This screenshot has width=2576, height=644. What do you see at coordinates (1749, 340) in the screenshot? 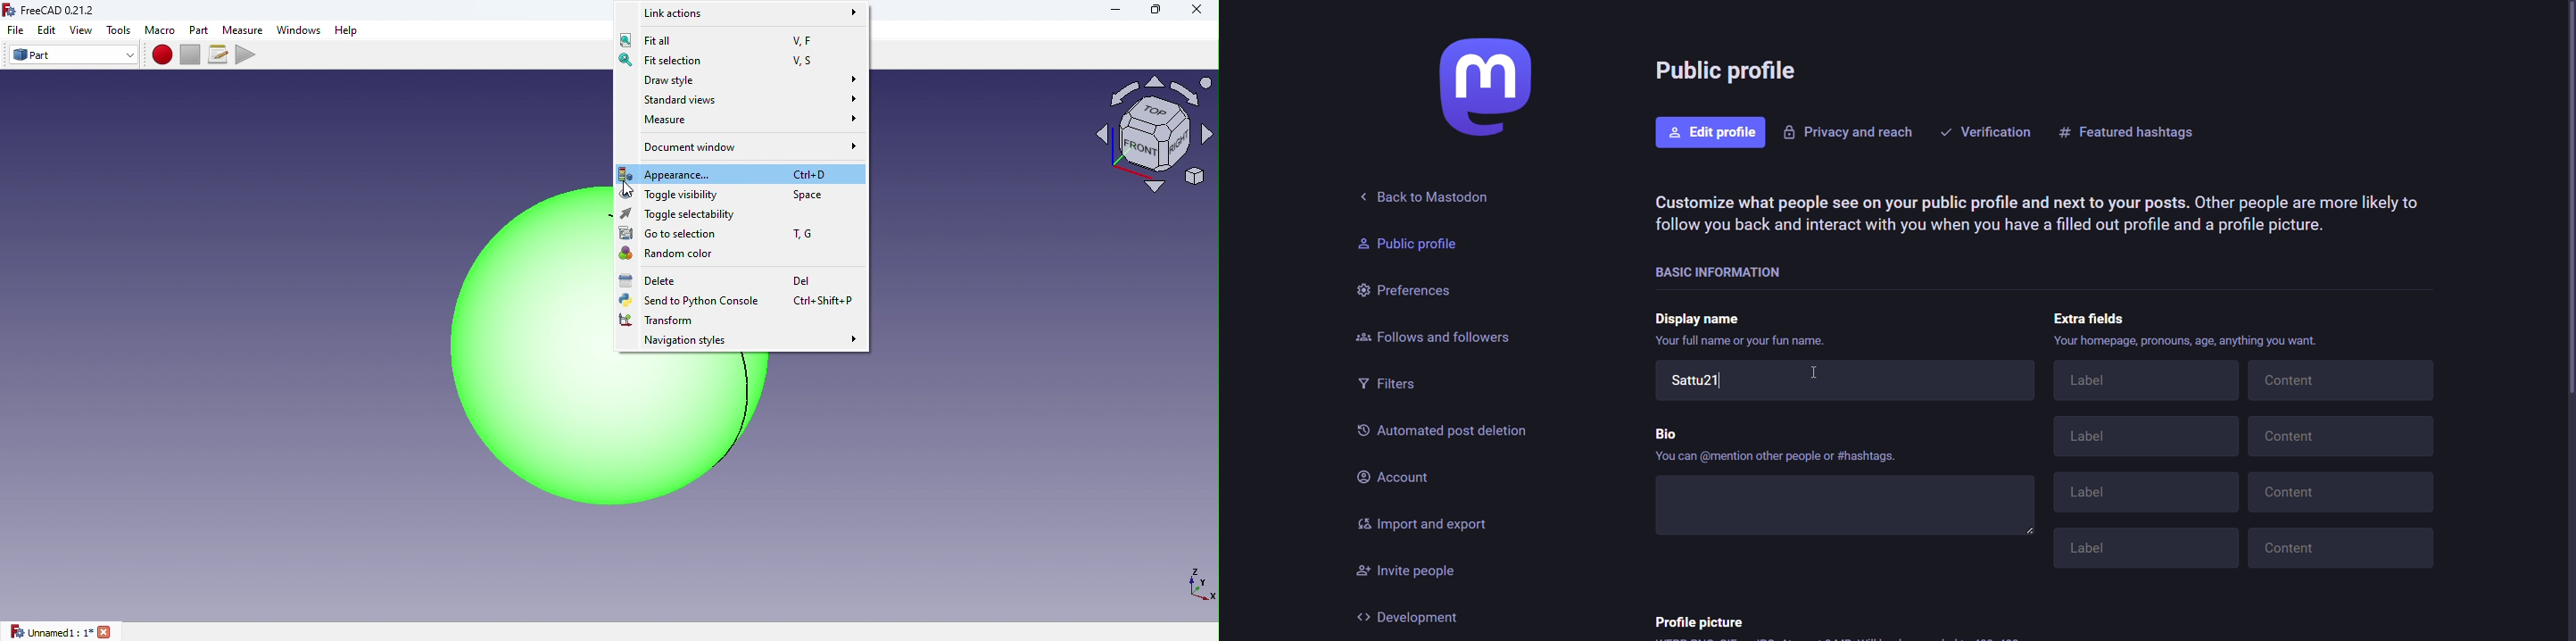
I see `Your full name or your fun name.` at bounding box center [1749, 340].